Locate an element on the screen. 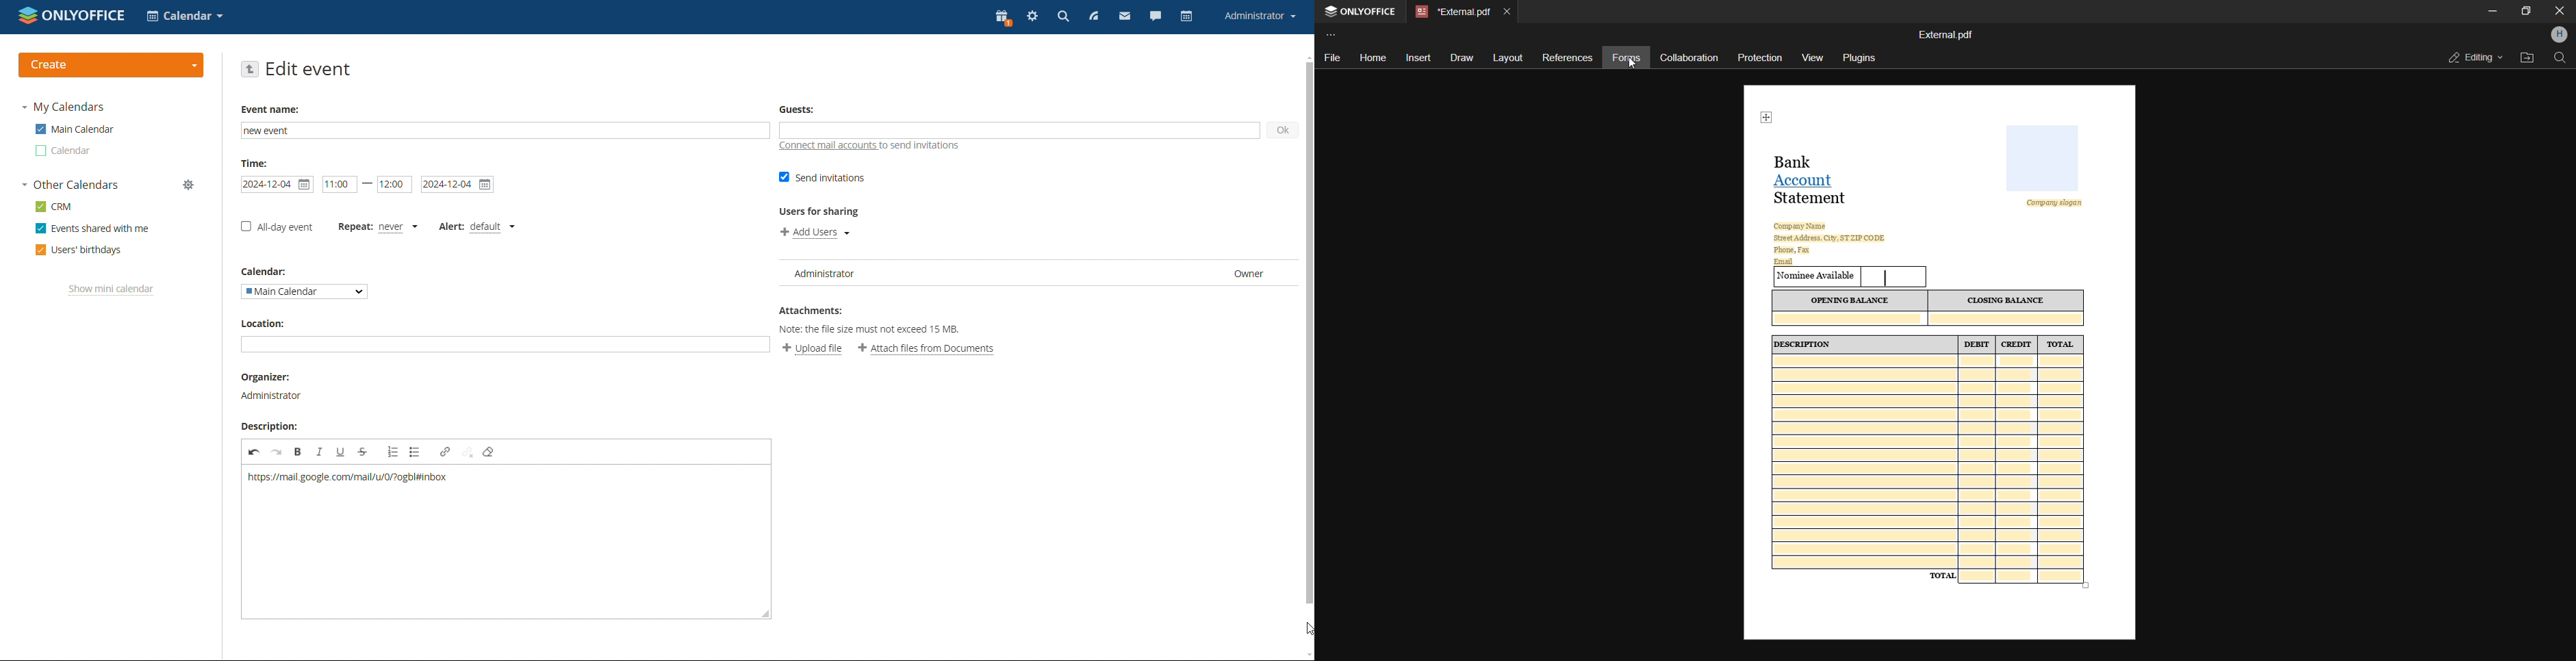 This screenshot has width=2576, height=672. Calendar: is located at coordinates (271, 272).